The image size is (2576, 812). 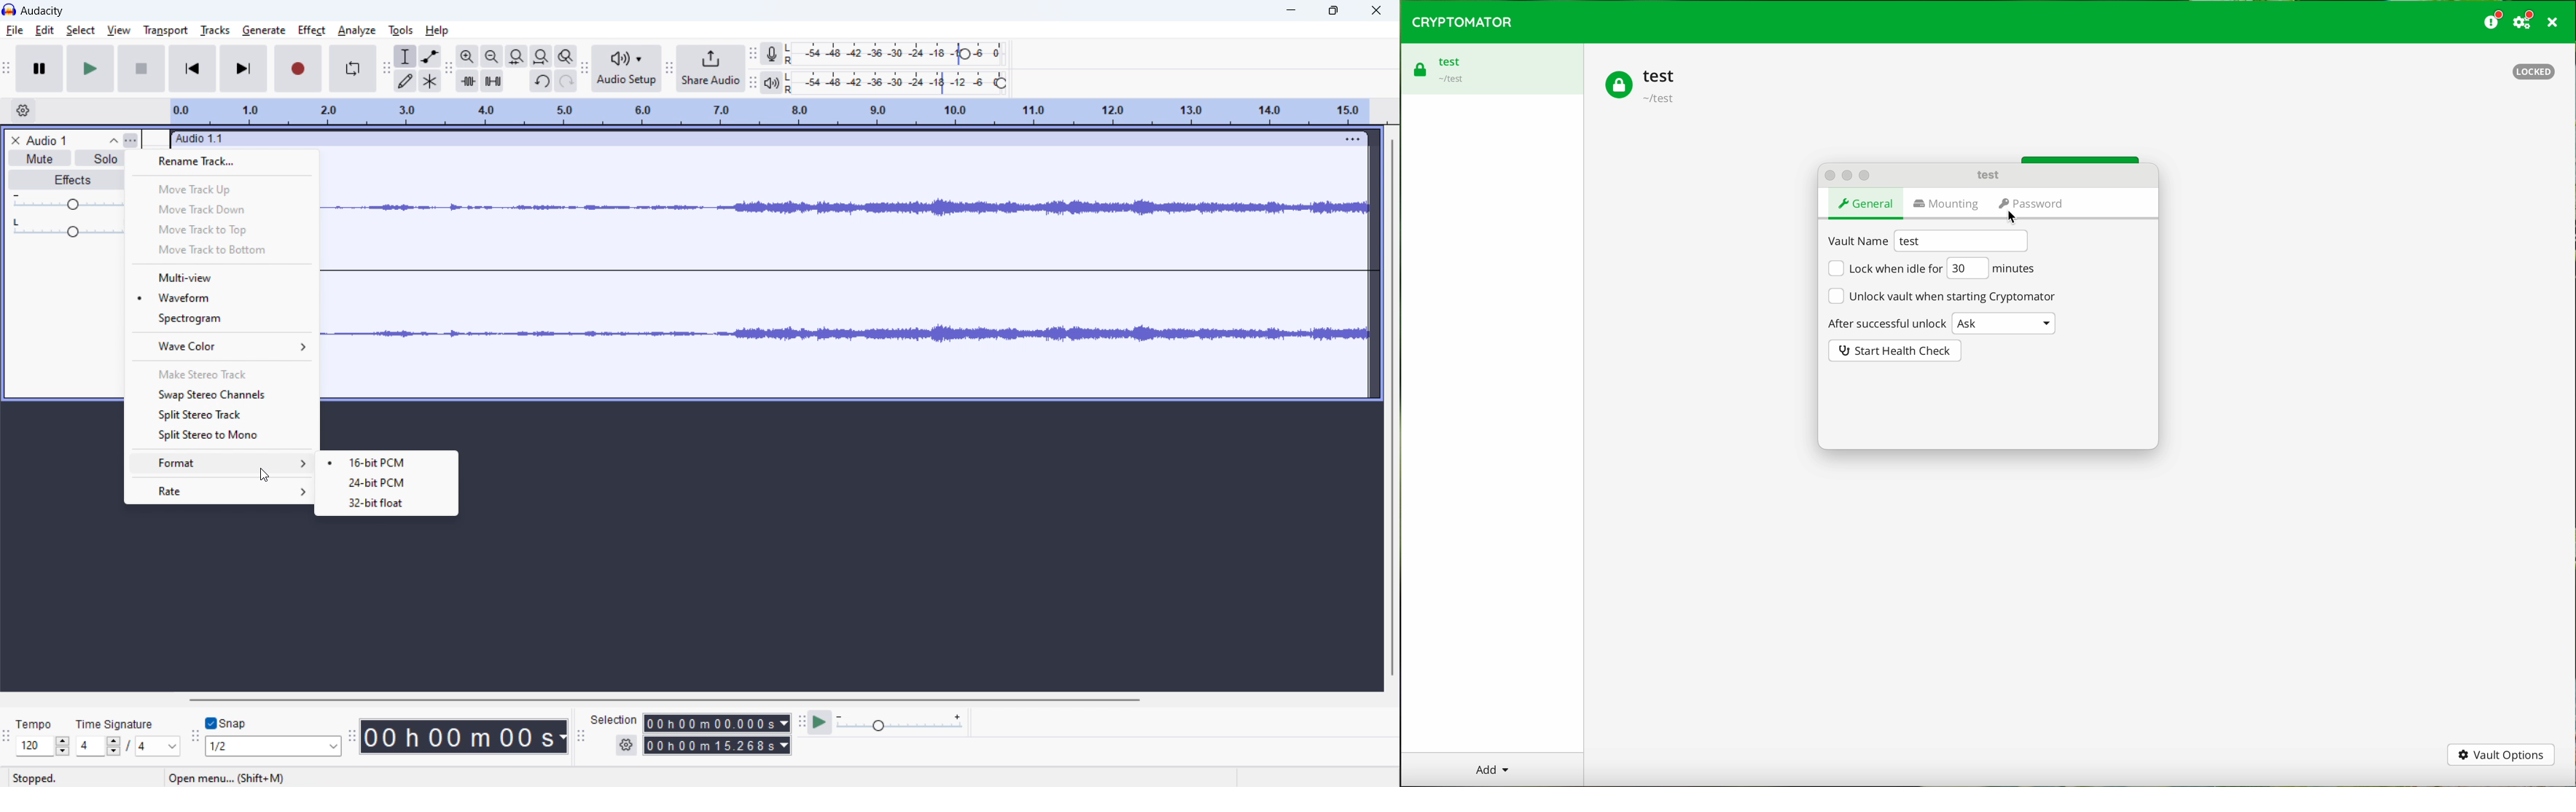 I want to click on Time Signature, so click(x=119, y=721).